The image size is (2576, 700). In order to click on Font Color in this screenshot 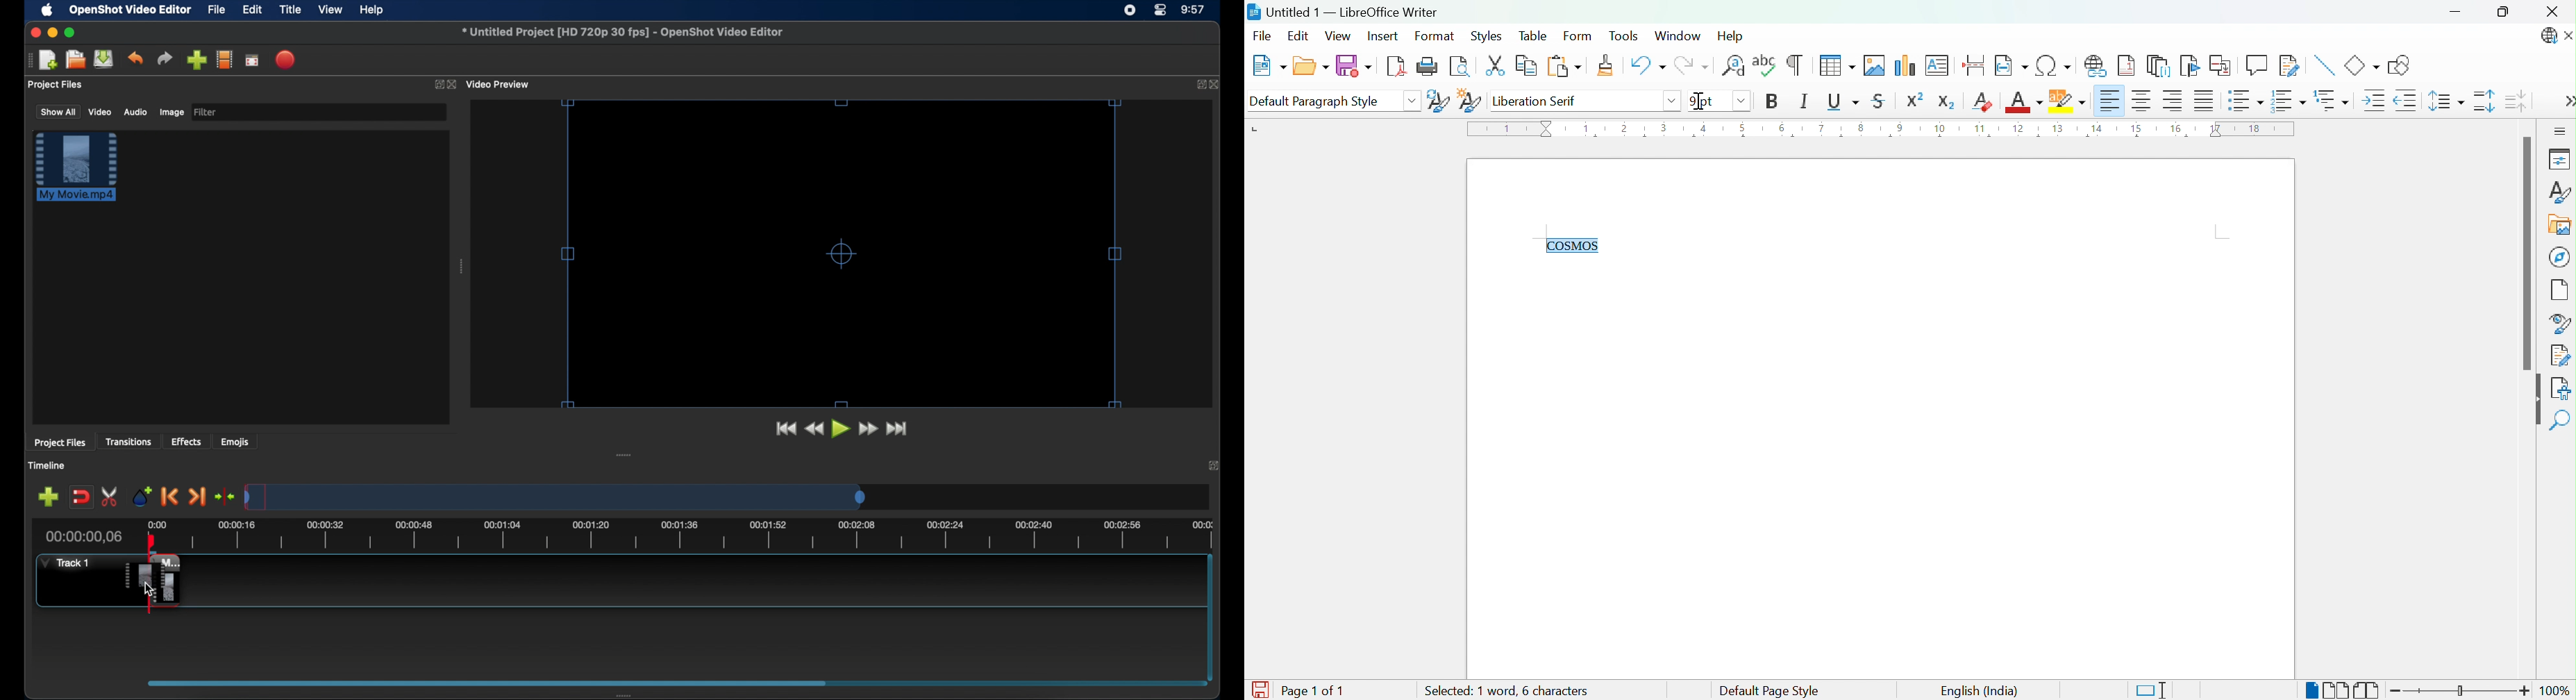, I will do `click(2023, 103)`.